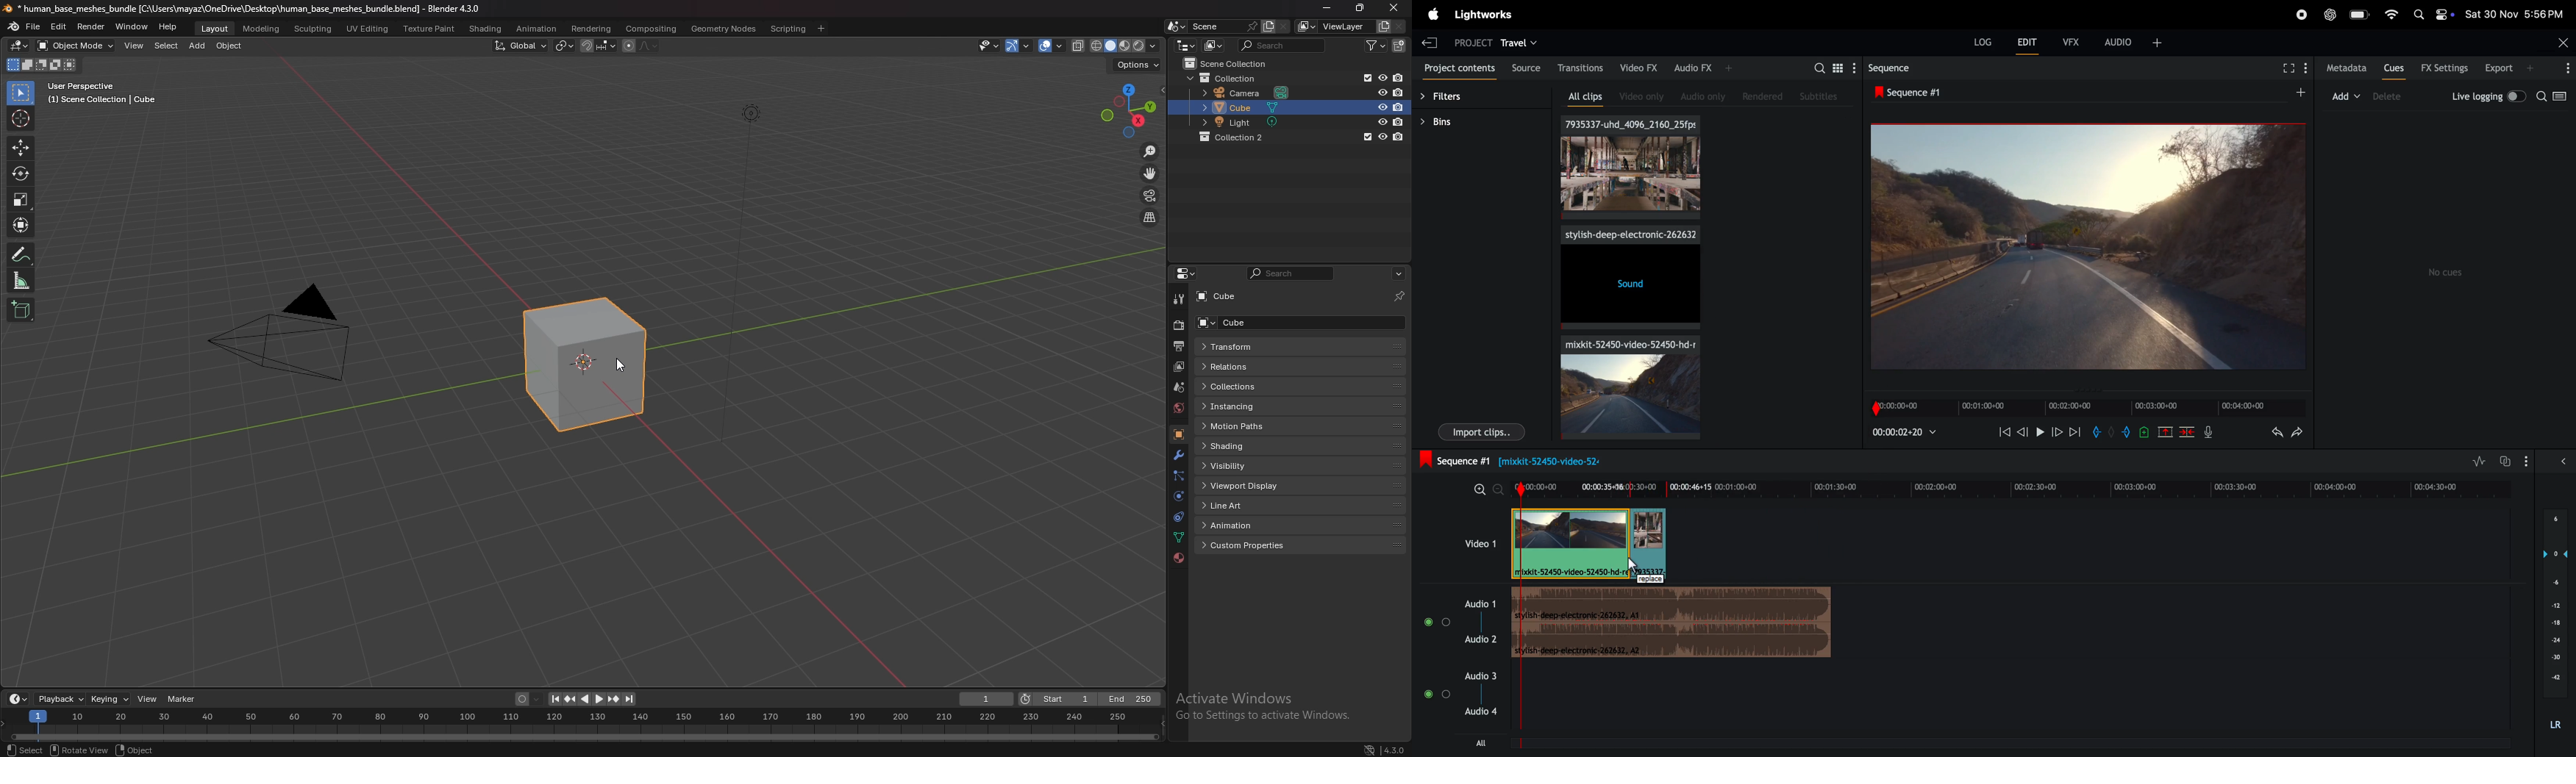 This screenshot has width=2576, height=784. What do you see at coordinates (1640, 68) in the screenshot?
I see `video fx` at bounding box center [1640, 68].